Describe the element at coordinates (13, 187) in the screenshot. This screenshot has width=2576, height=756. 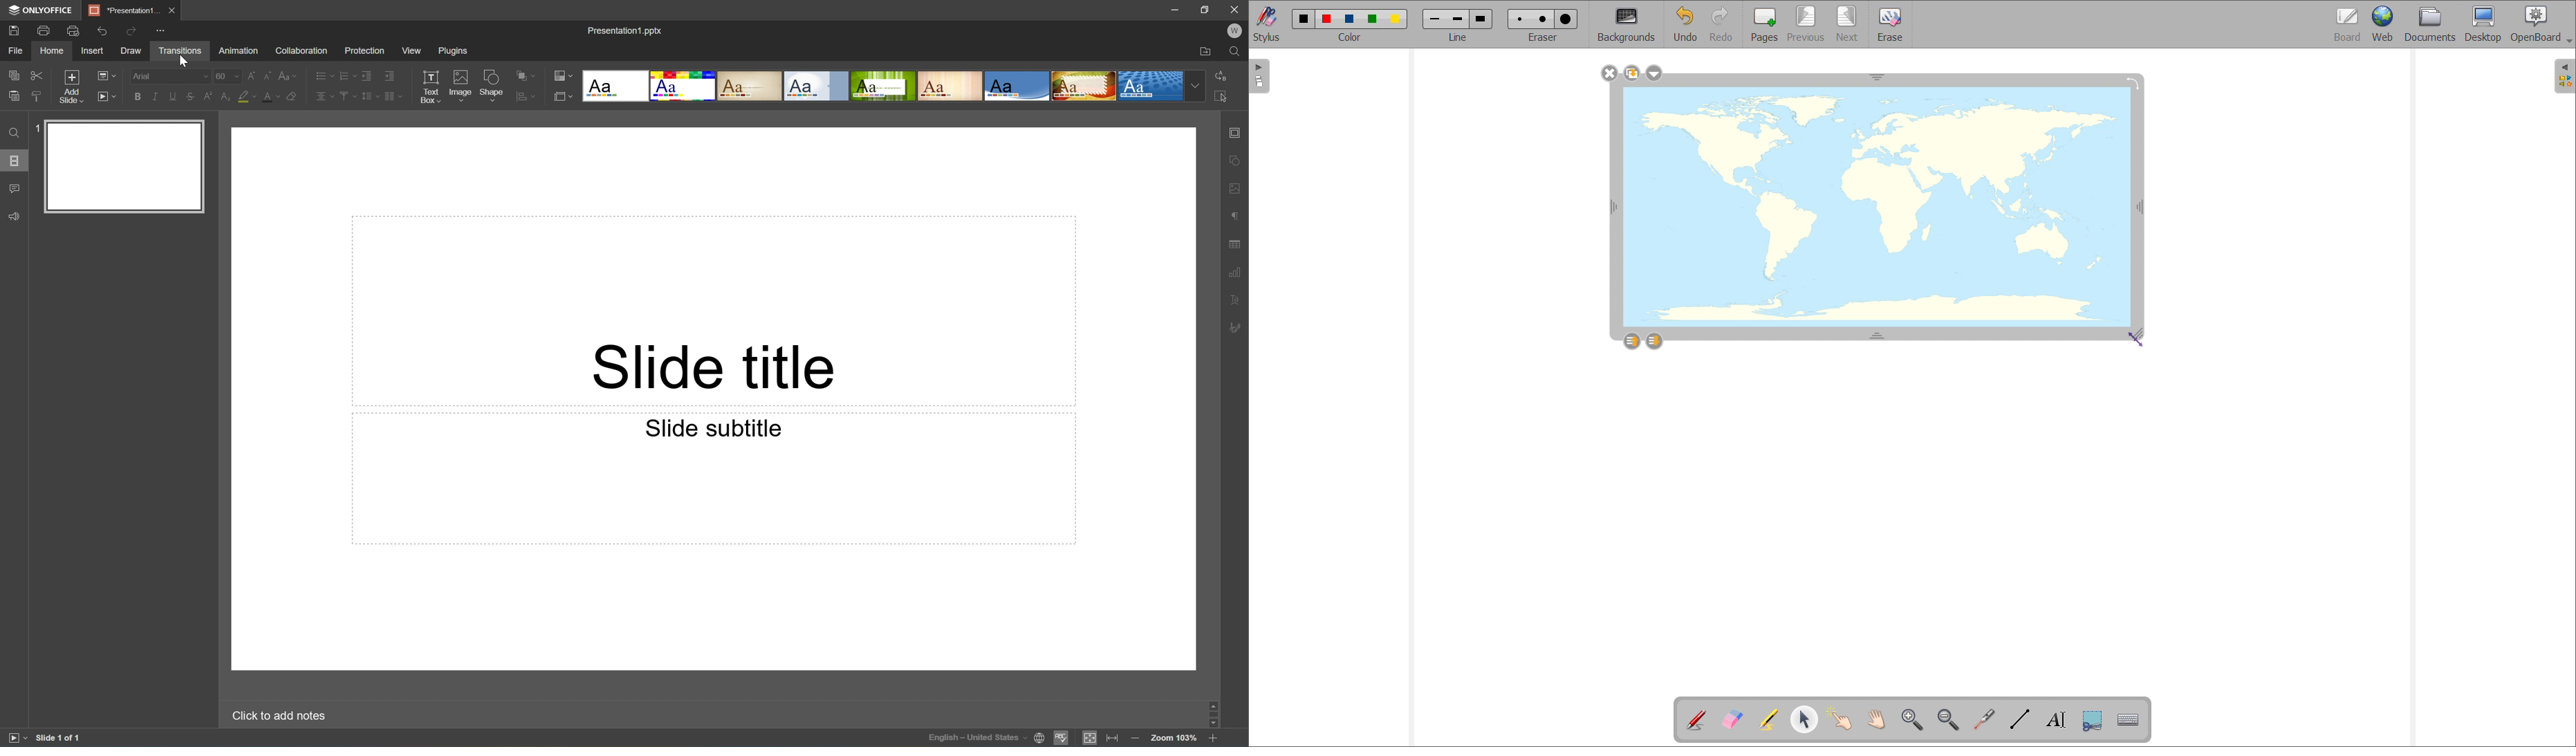
I see `Comments` at that location.